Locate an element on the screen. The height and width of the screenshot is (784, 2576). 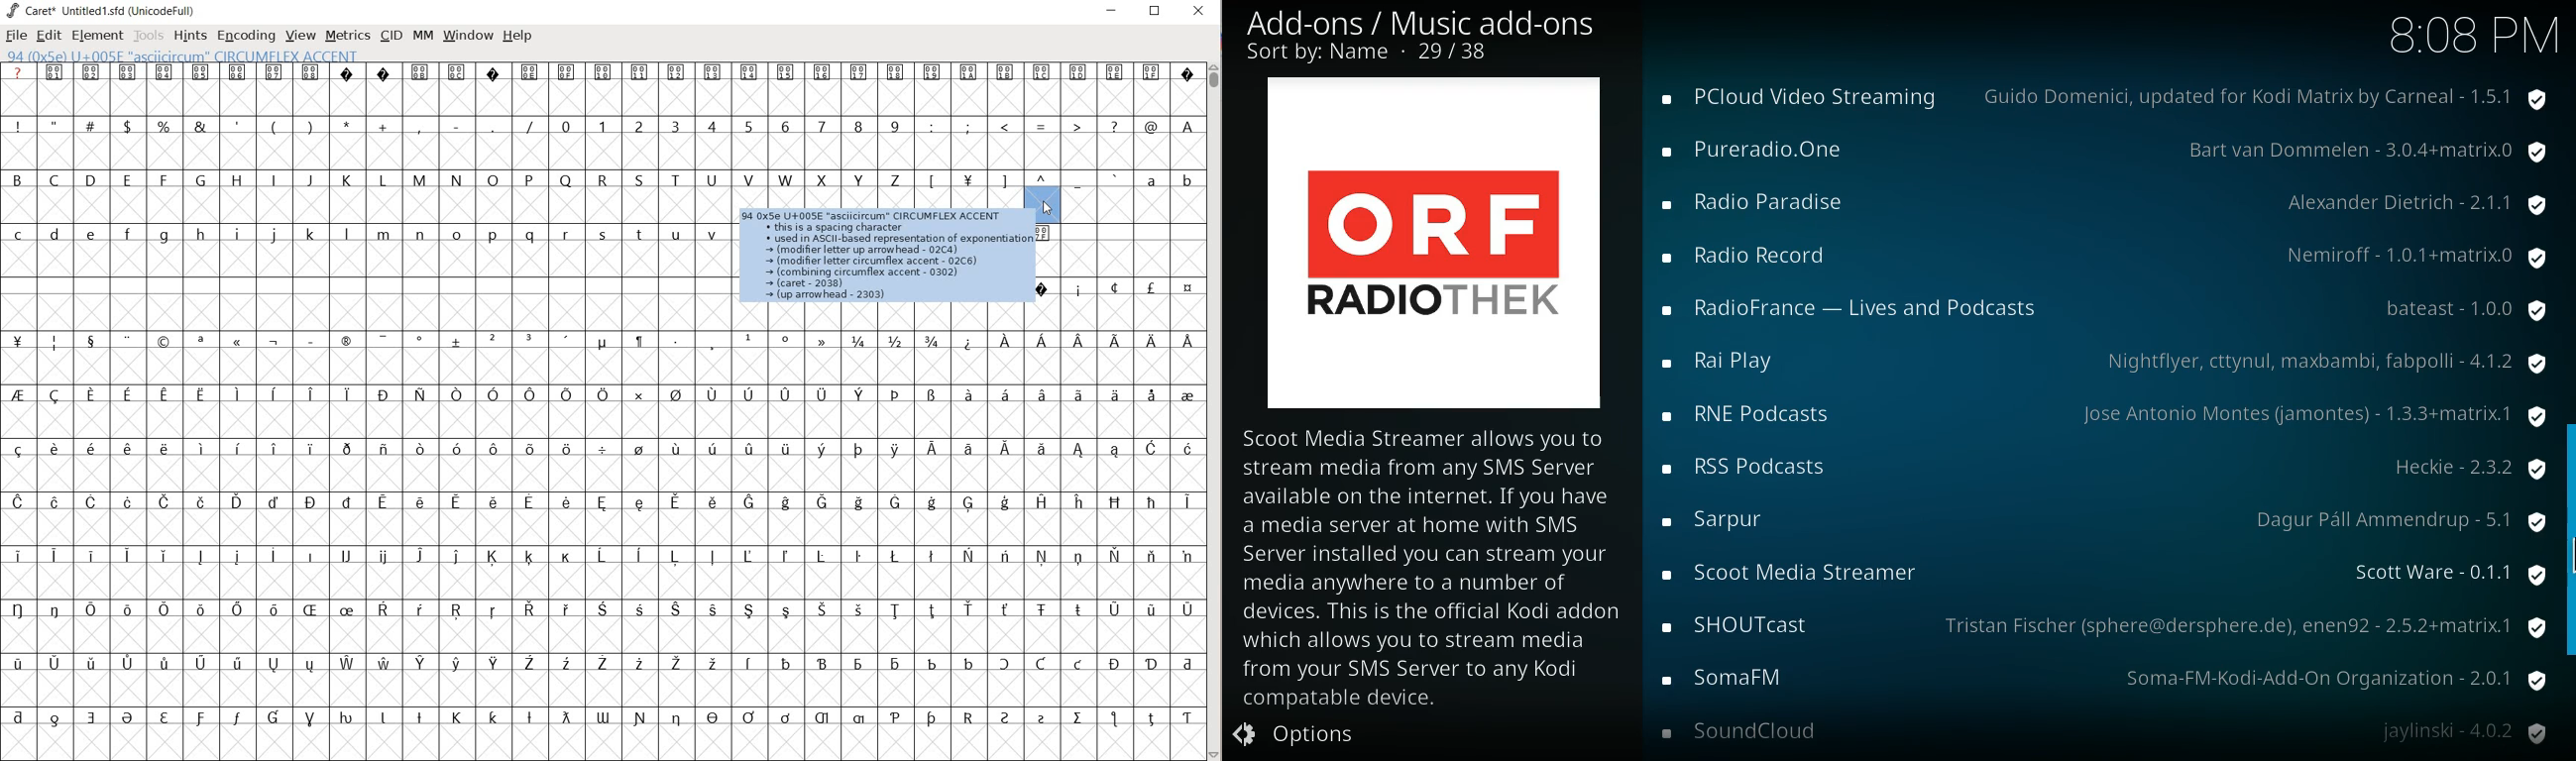
provider is located at coordinates (2324, 361).